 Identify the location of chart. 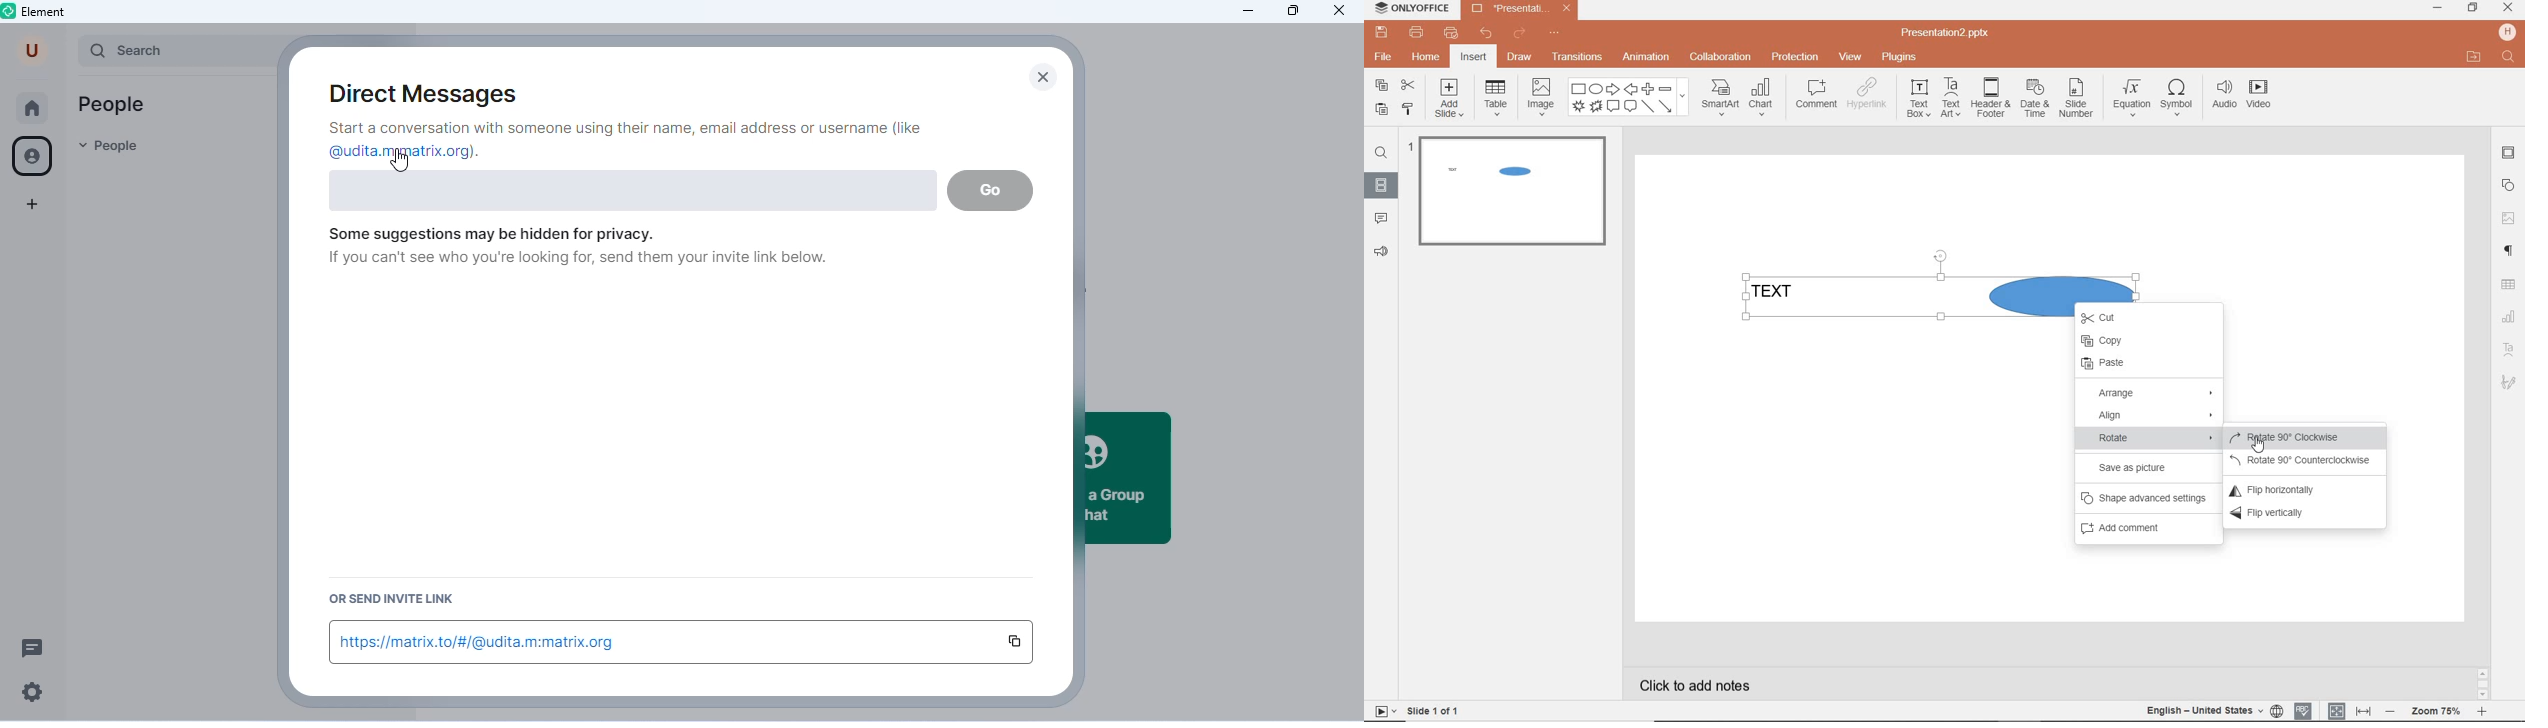
(1764, 96).